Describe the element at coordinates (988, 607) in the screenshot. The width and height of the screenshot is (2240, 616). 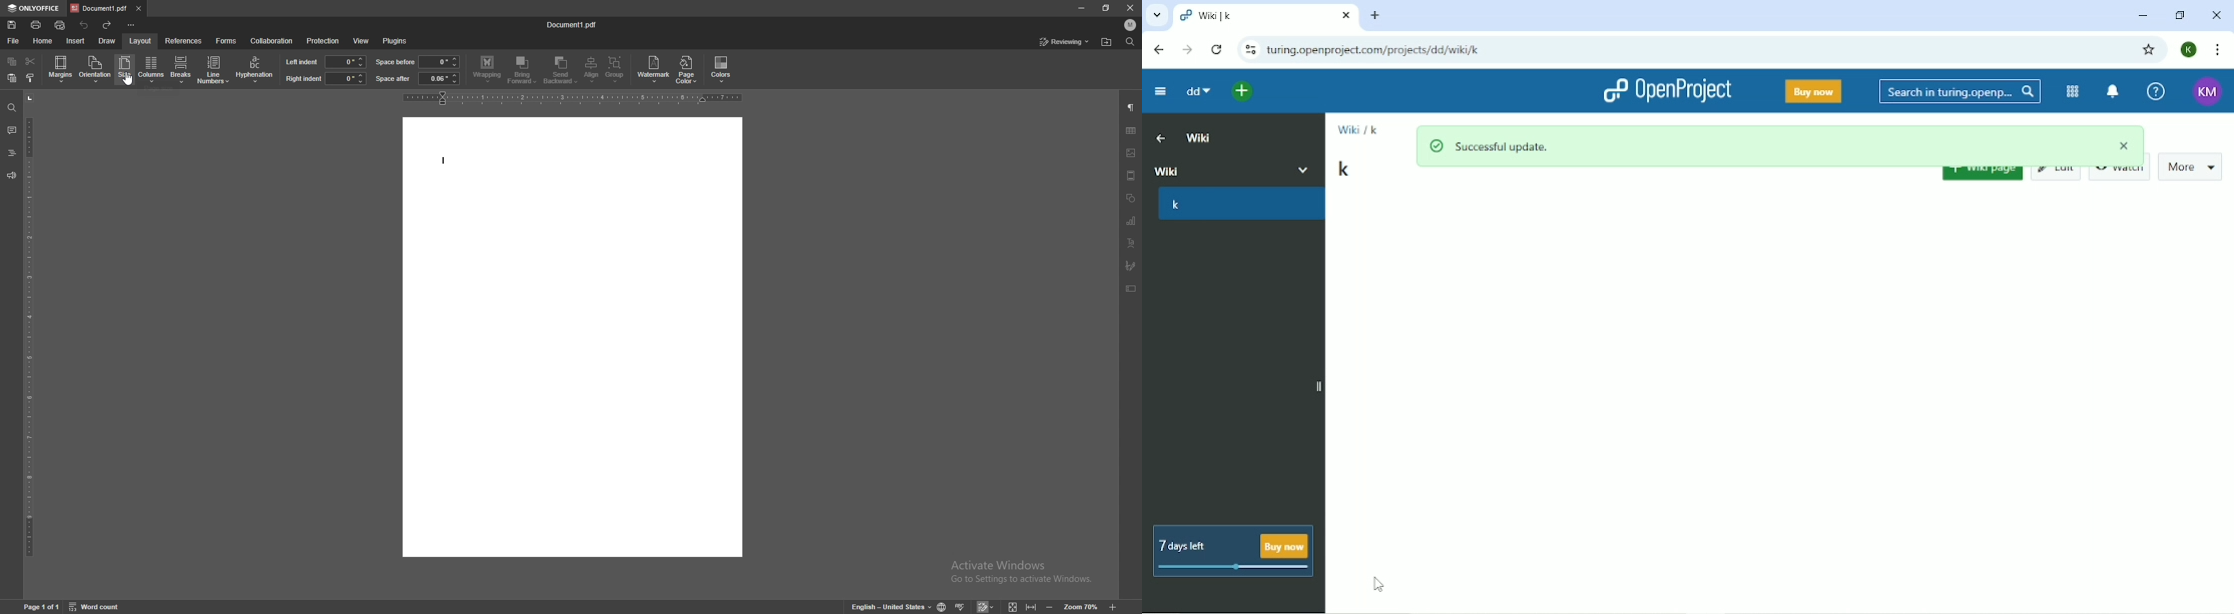
I see `track changes` at that location.